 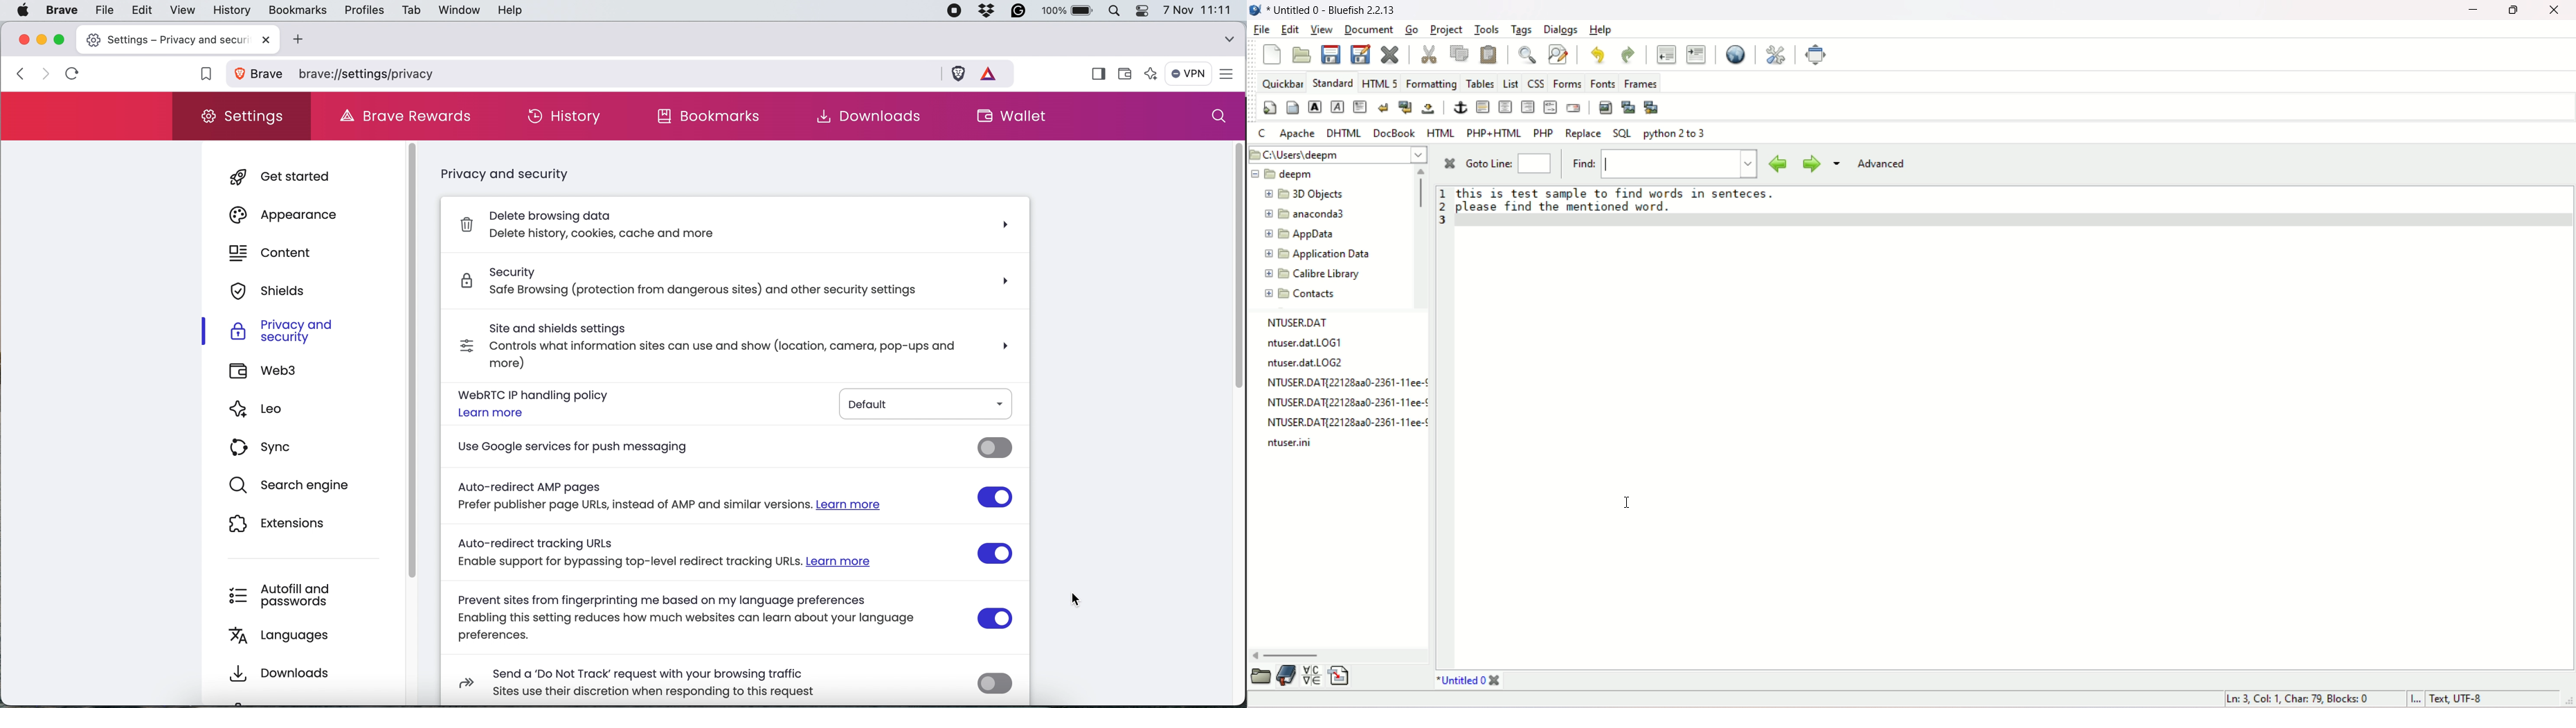 I want to click on break and clear, so click(x=1405, y=108).